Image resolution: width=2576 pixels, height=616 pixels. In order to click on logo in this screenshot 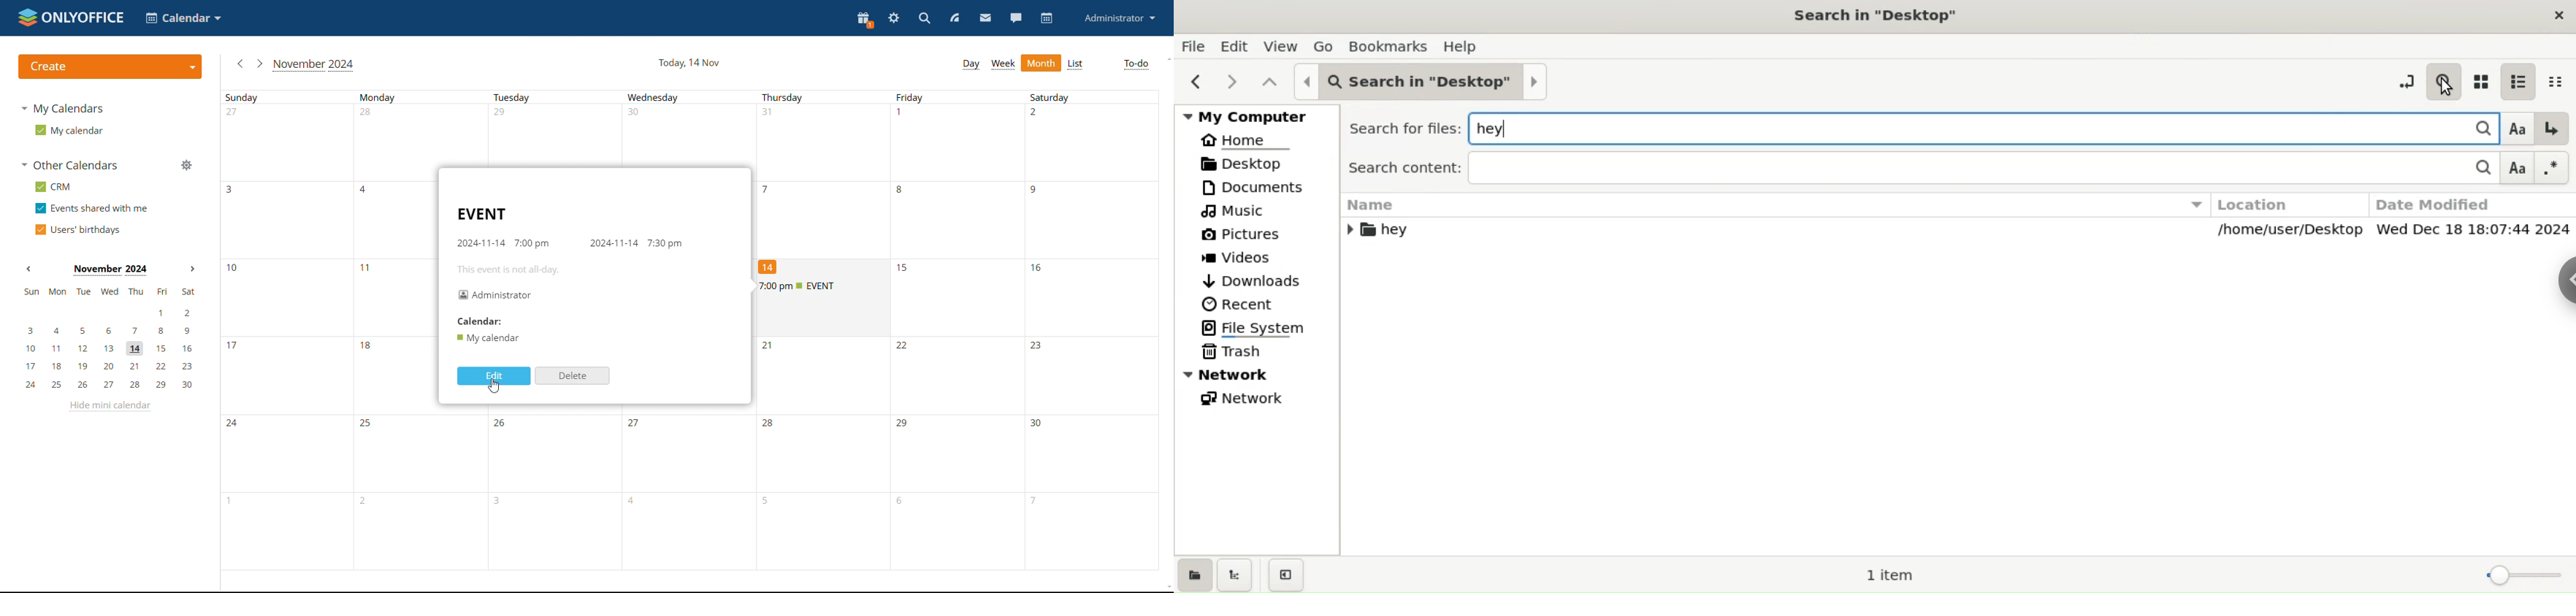, I will do `click(70, 17)`.